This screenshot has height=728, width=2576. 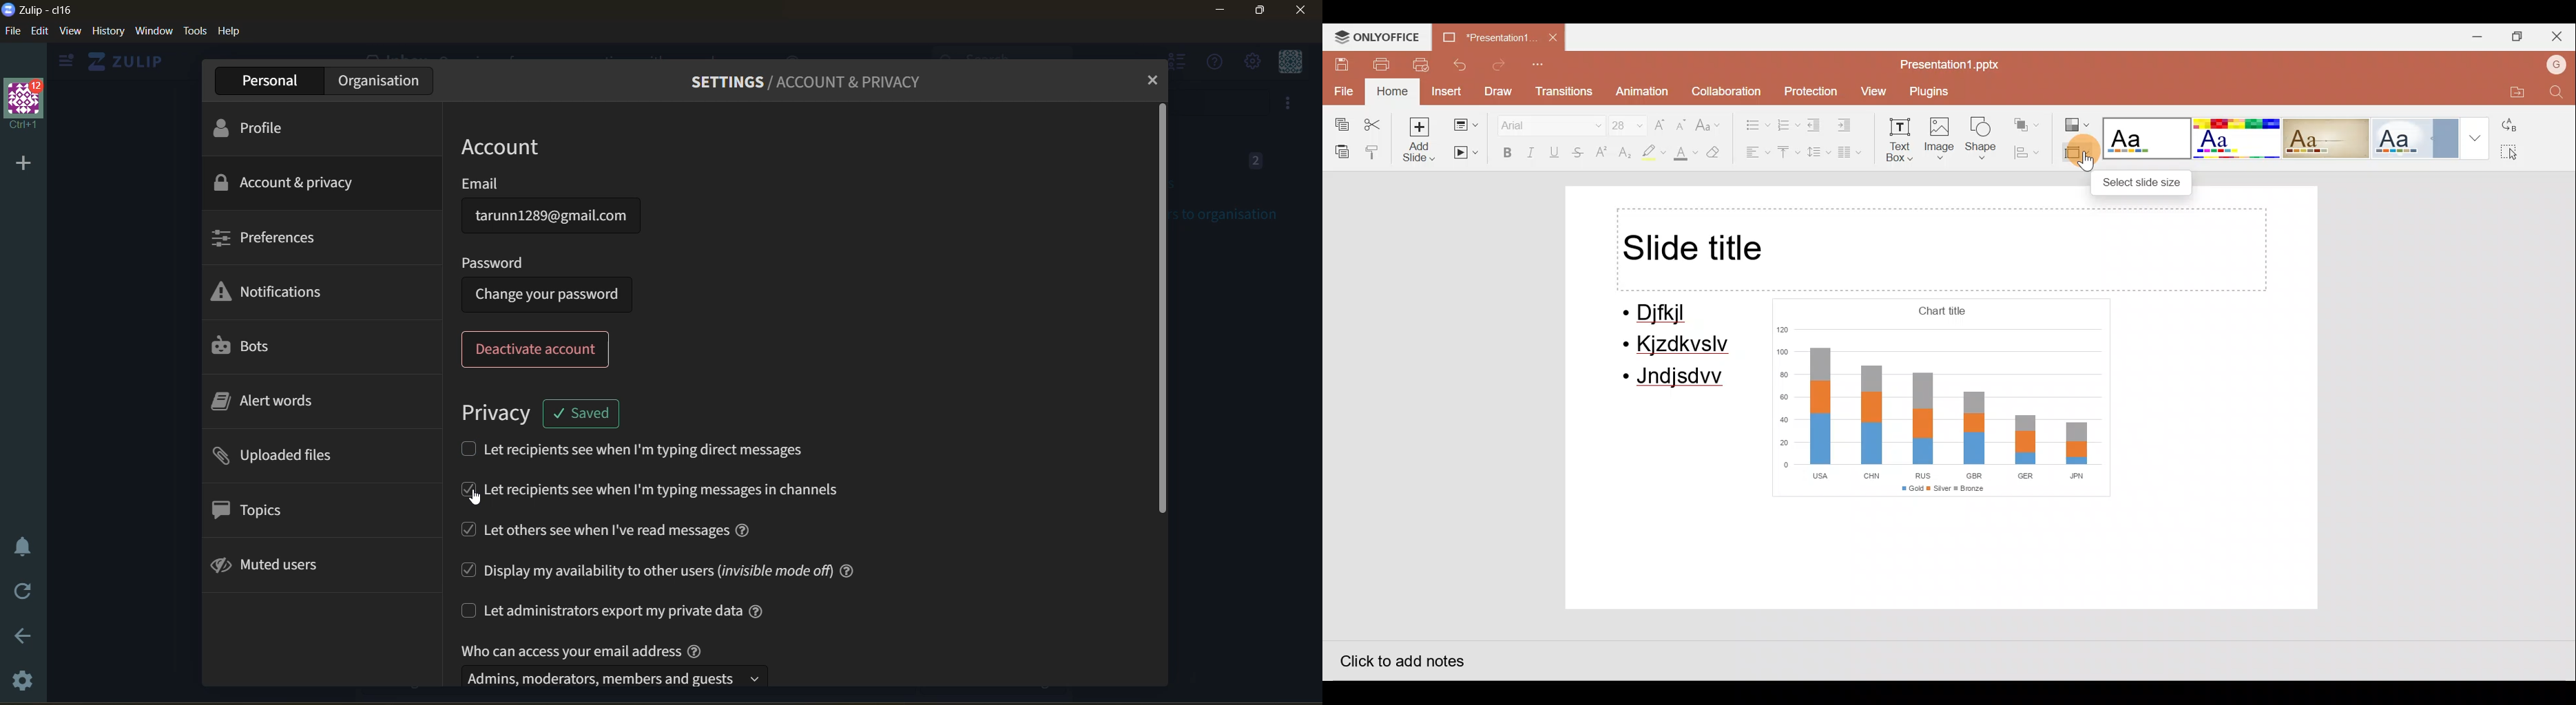 I want to click on bots, so click(x=247, y=347).